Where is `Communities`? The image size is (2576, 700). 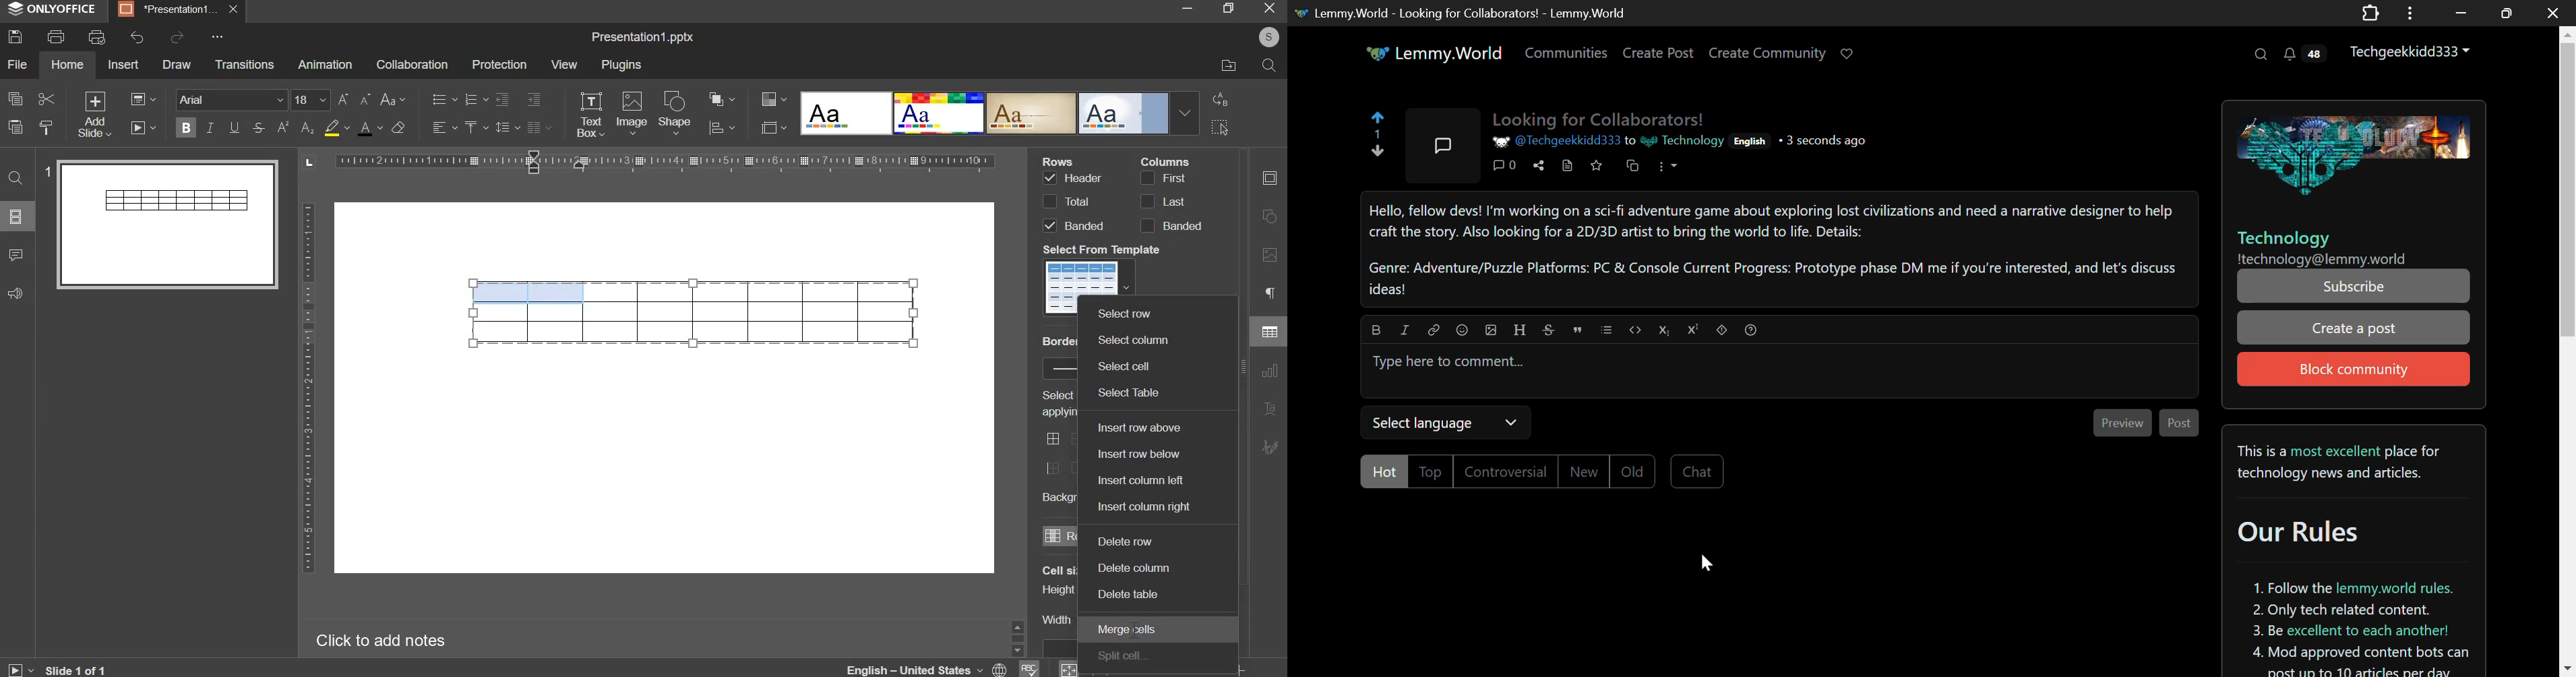
Communities is located at coordinates (1568, 54).